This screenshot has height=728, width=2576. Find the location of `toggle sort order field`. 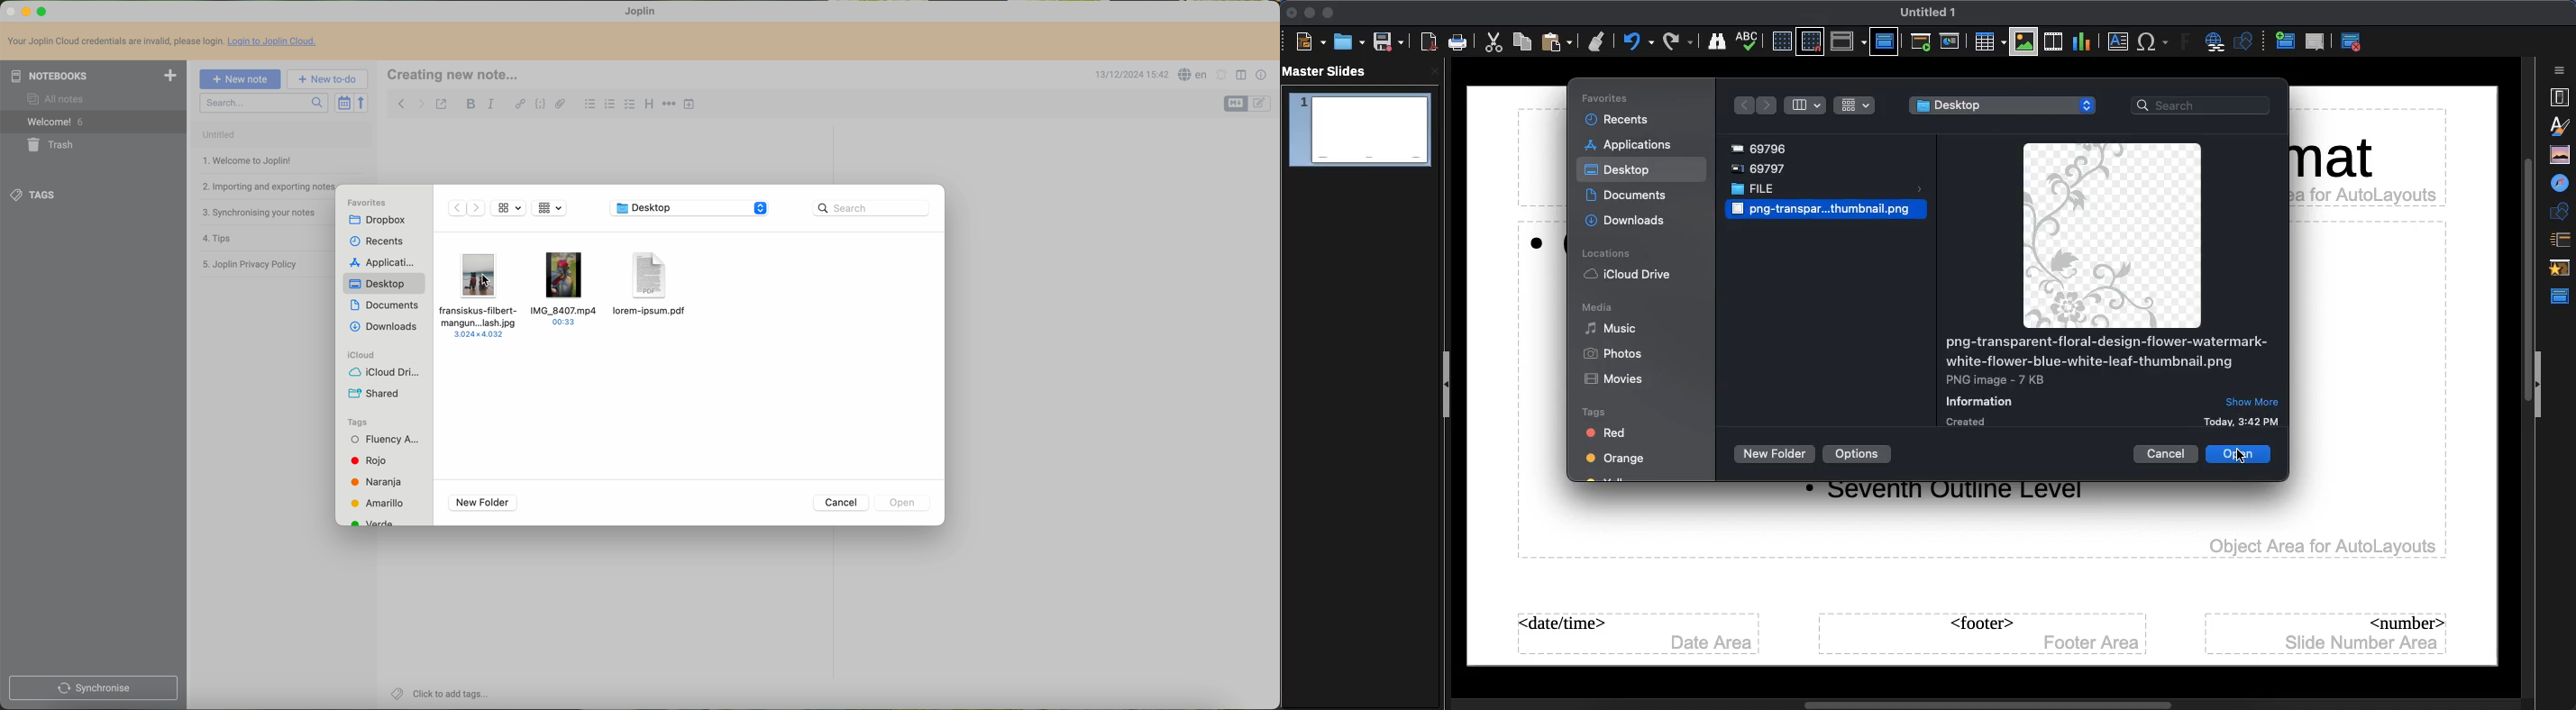

toggle sort order field is located at coordinates (343, 103).